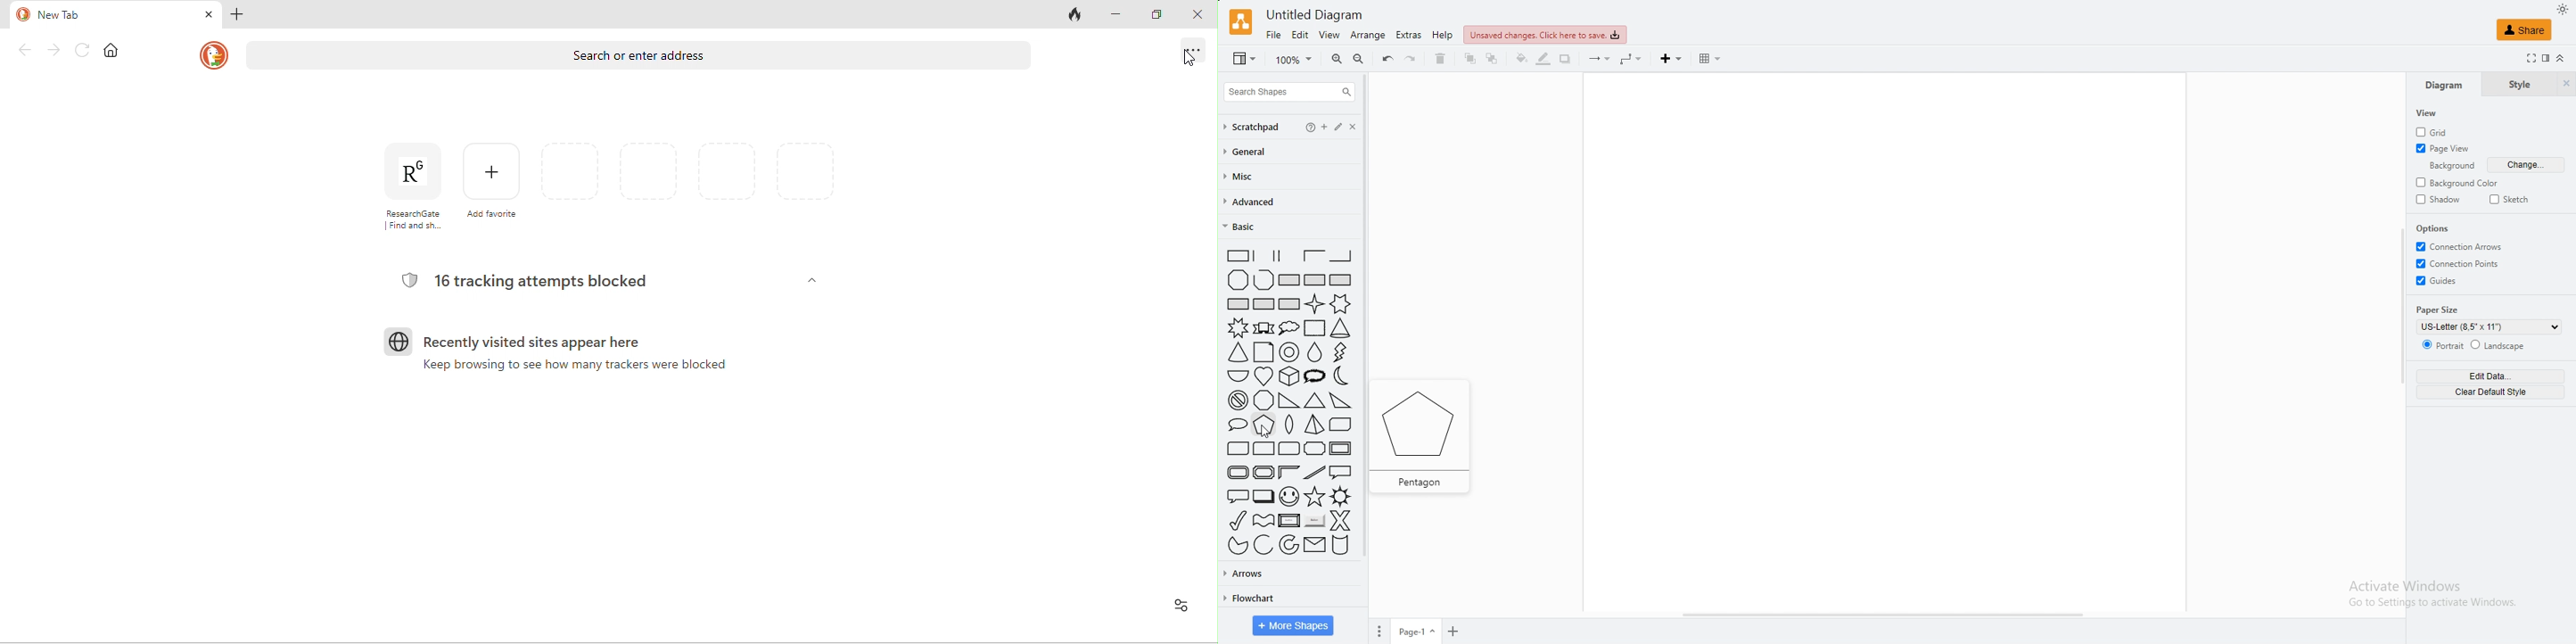 Image resolution: width=2576 pixels, height=644 pixels. Describe the element at coordinates (1289, 92) in the screenshot. I see `search shapes` at that location.